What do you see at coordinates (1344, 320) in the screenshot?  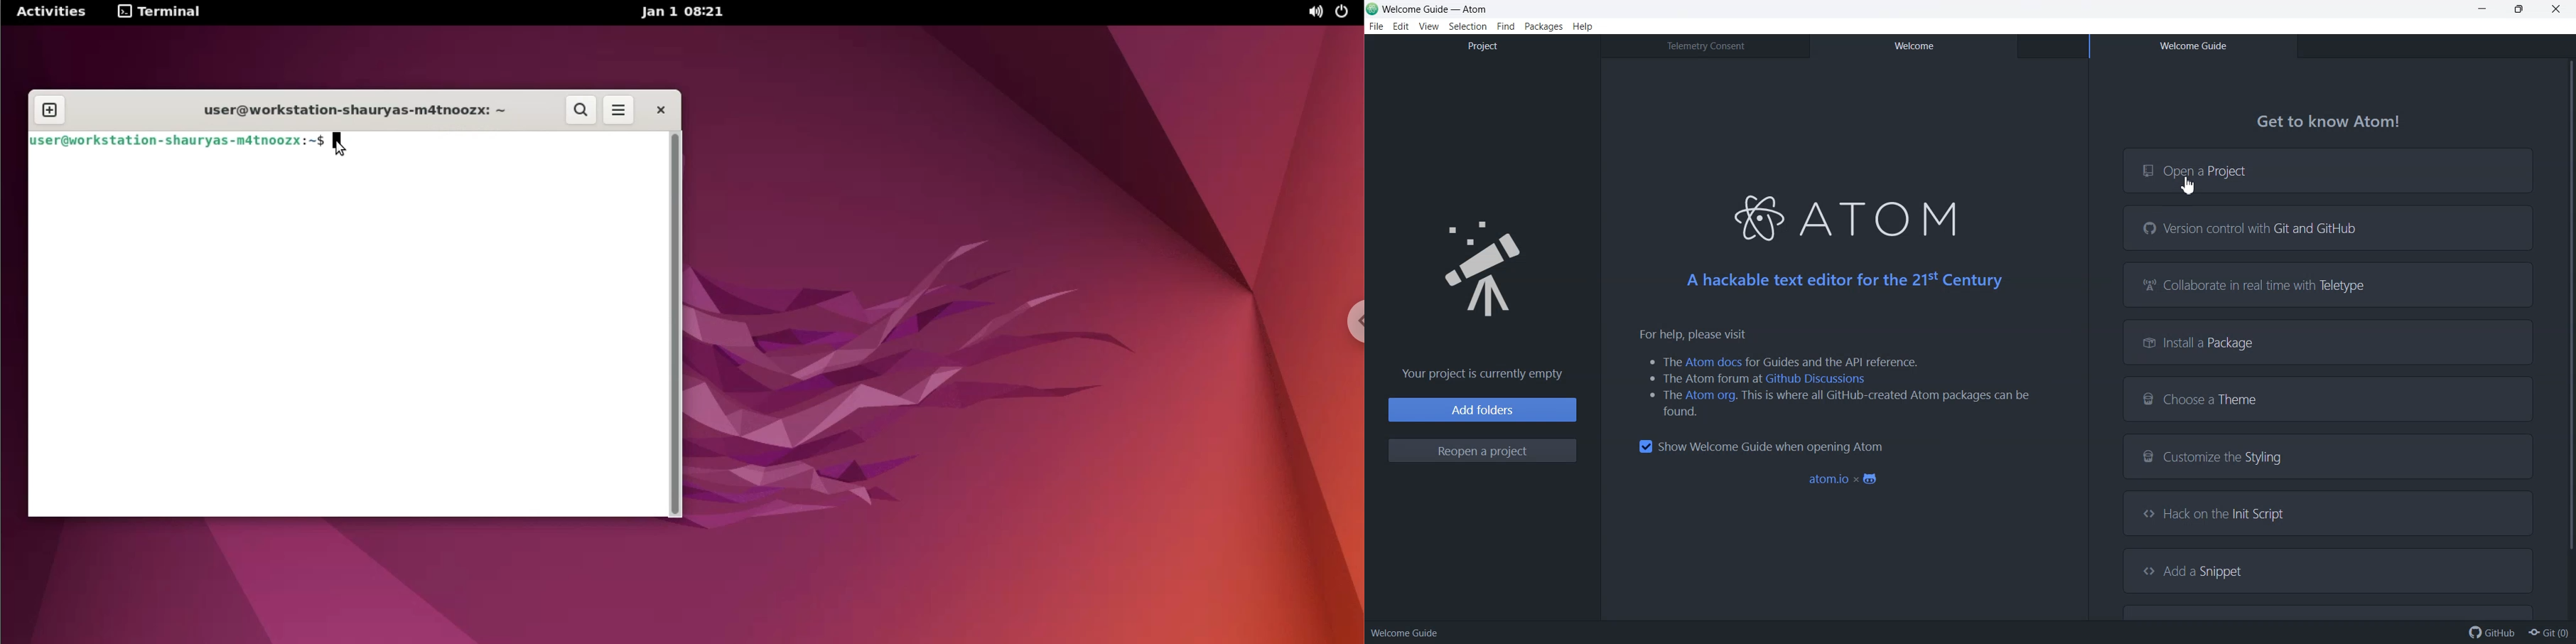 I see `chrome options` at bounding box center [1344, 320].